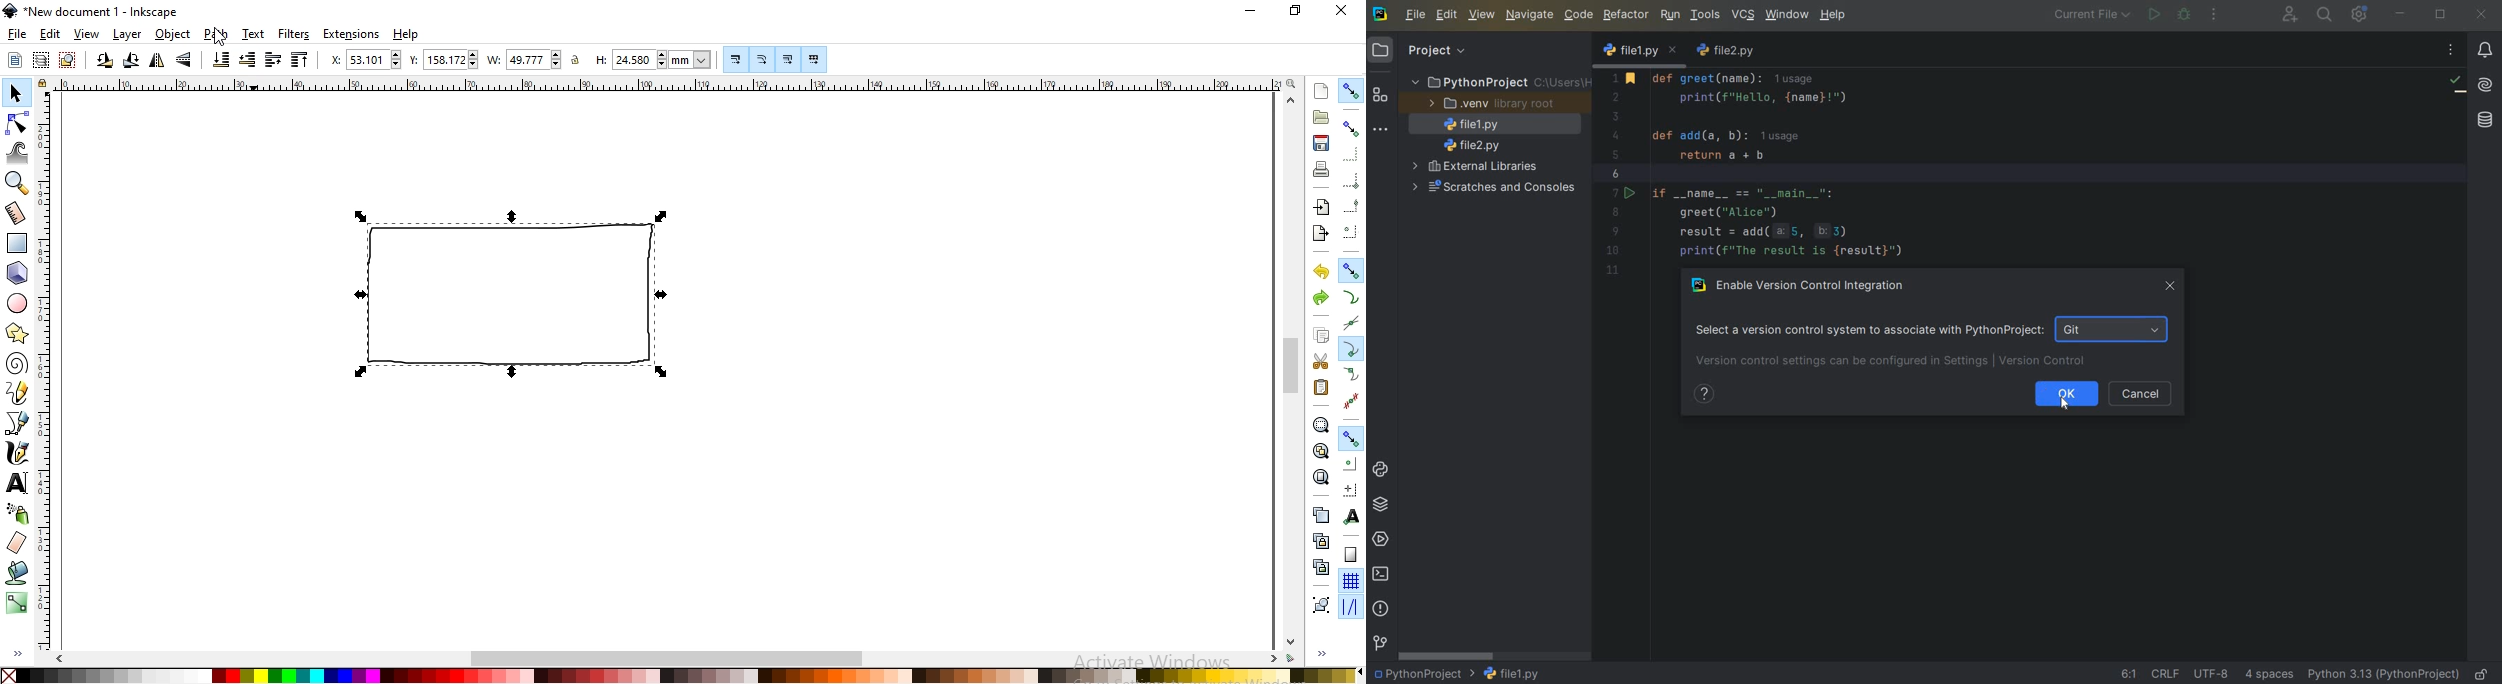 The height and width of the screenshot is (700, 2520). I want to click on view, so click(86, 35).